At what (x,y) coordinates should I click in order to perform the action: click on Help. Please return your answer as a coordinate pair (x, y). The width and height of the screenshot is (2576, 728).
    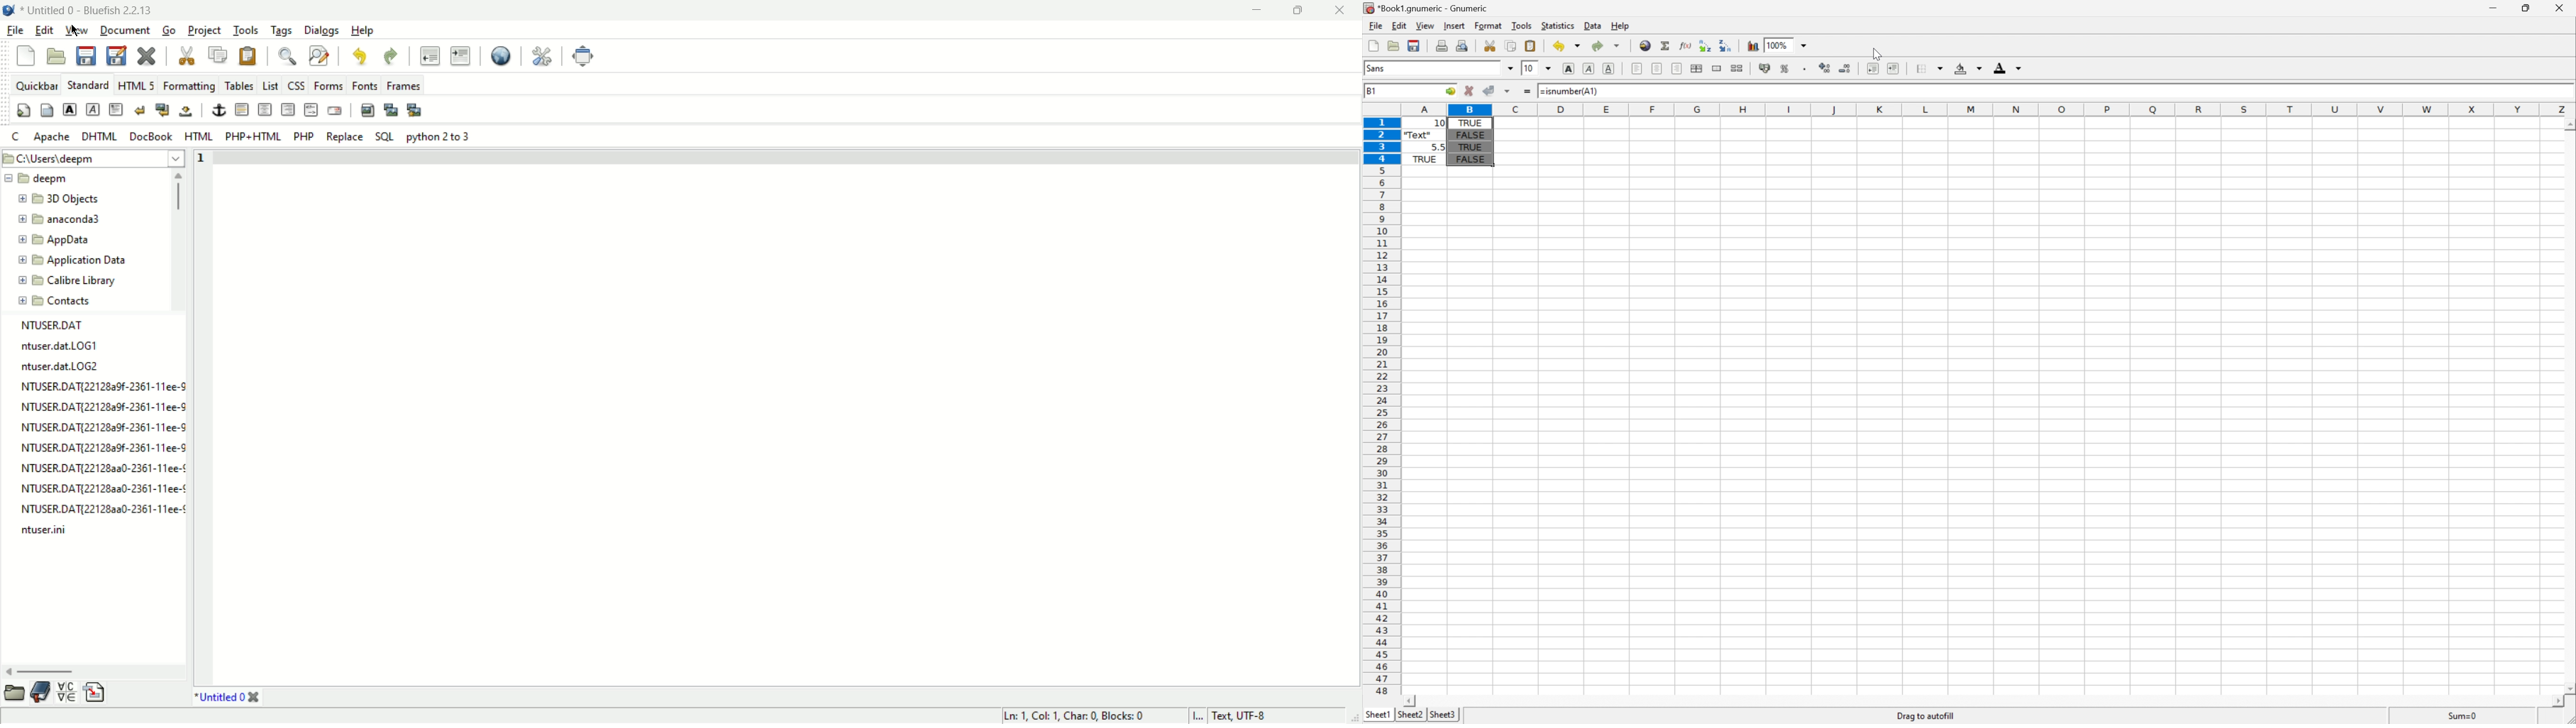
    Looking at the image, I should click on (1622, 25).